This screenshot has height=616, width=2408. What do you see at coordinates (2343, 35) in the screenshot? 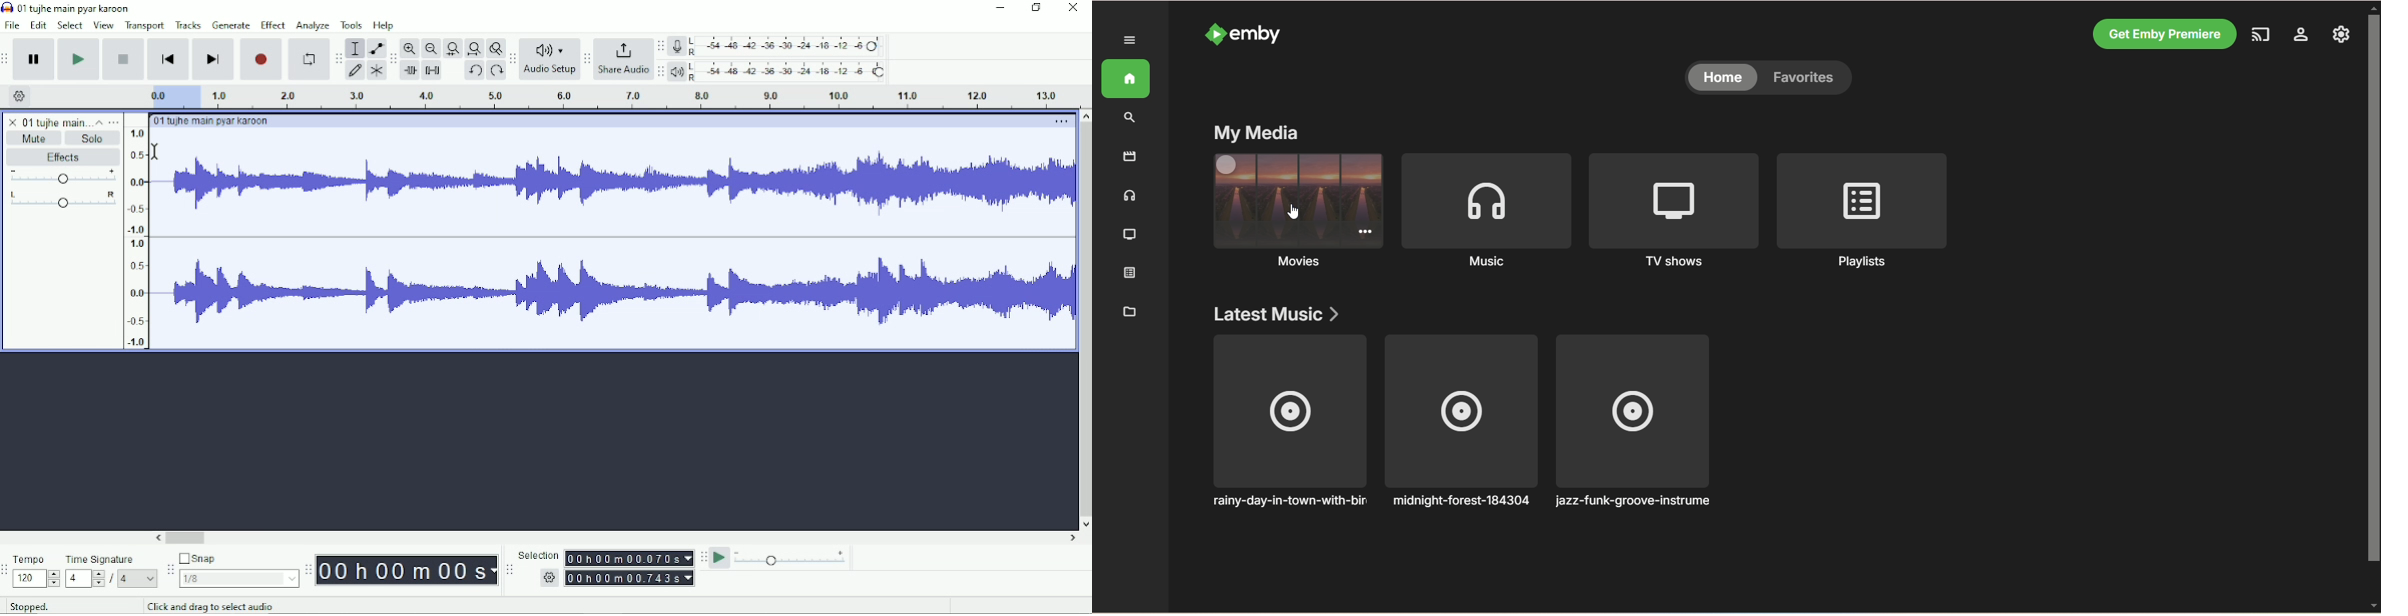
I see `settings` at bounding box center [2343, 35].